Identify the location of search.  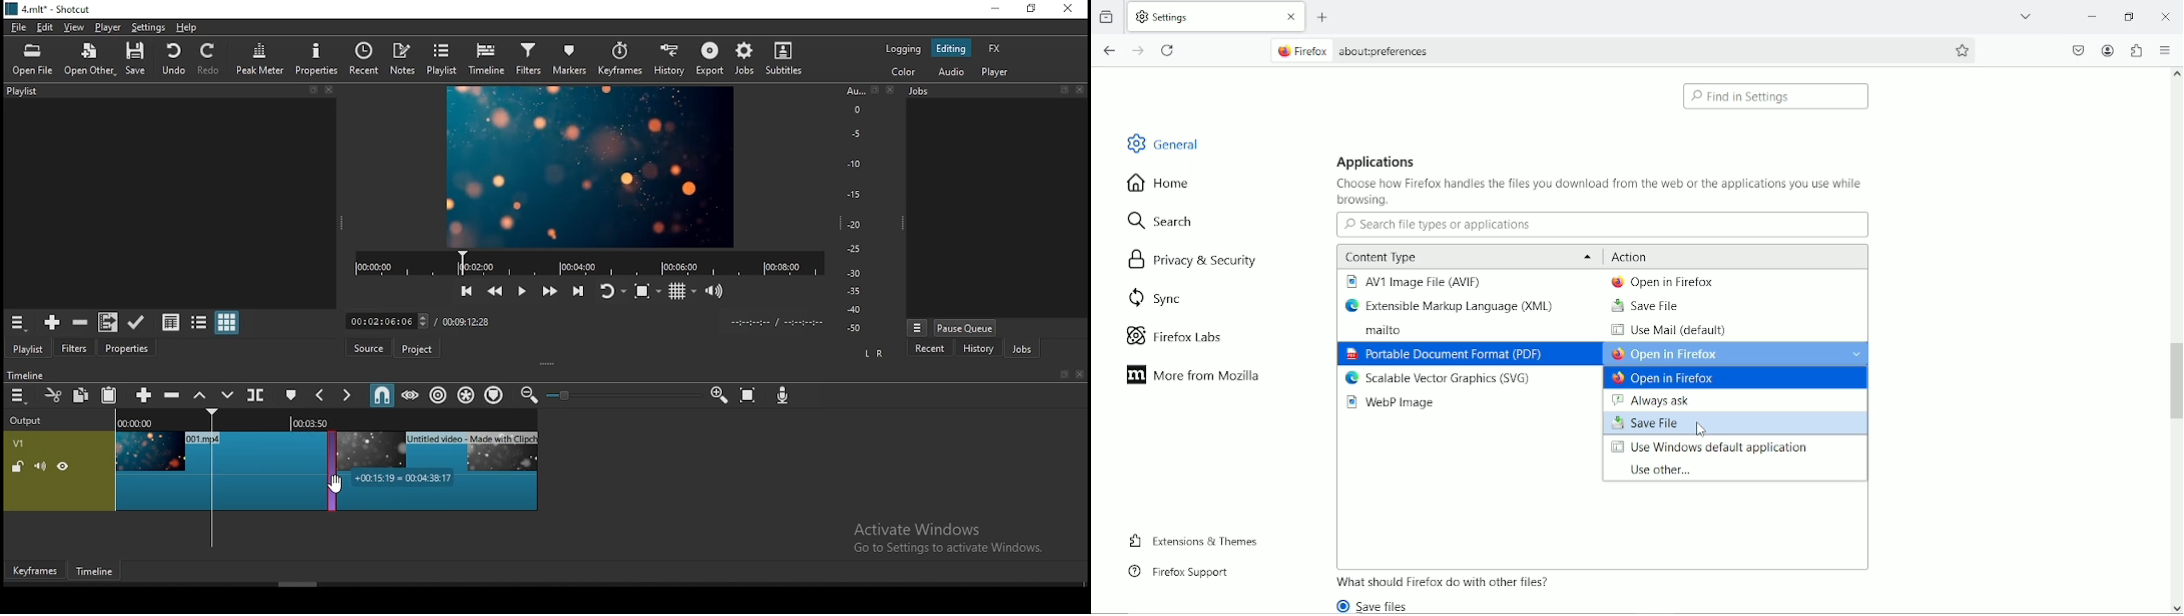
(1163, 219).